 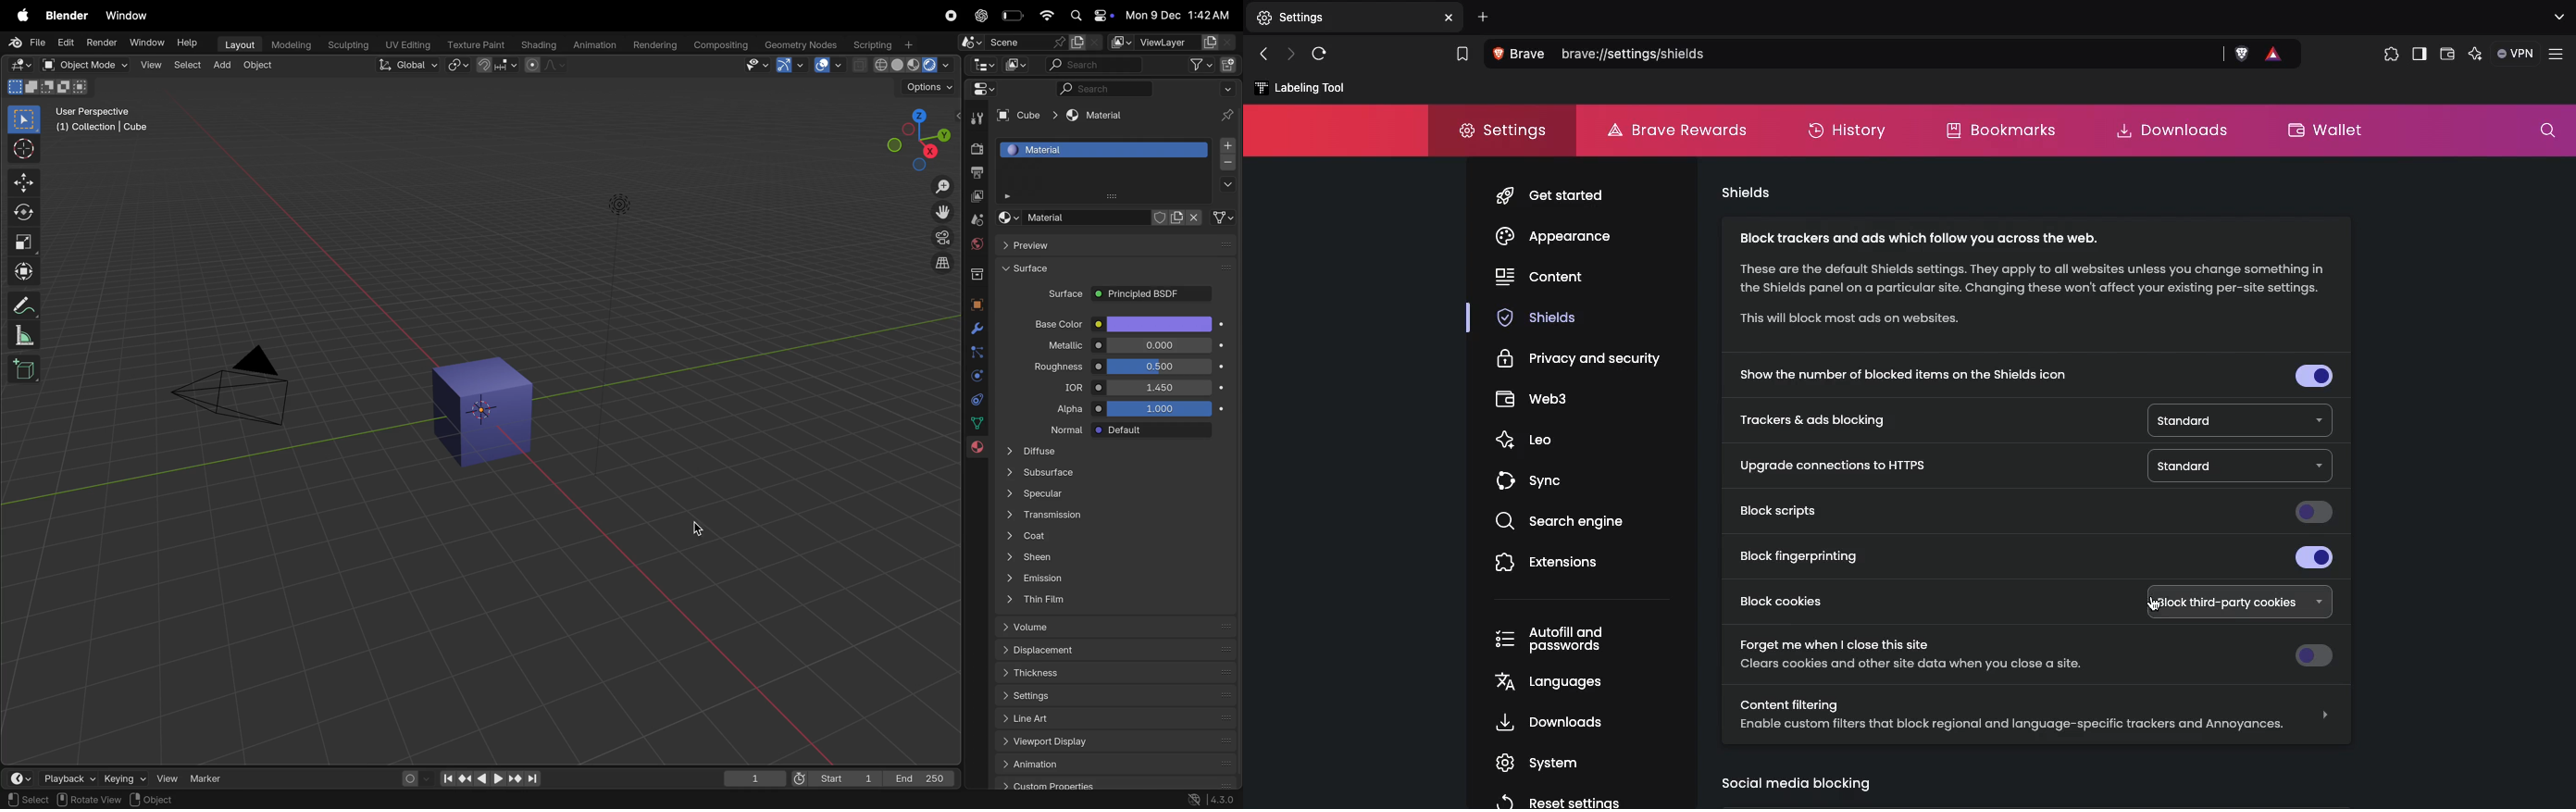 I want to click on data, so click(x=979, y=422).